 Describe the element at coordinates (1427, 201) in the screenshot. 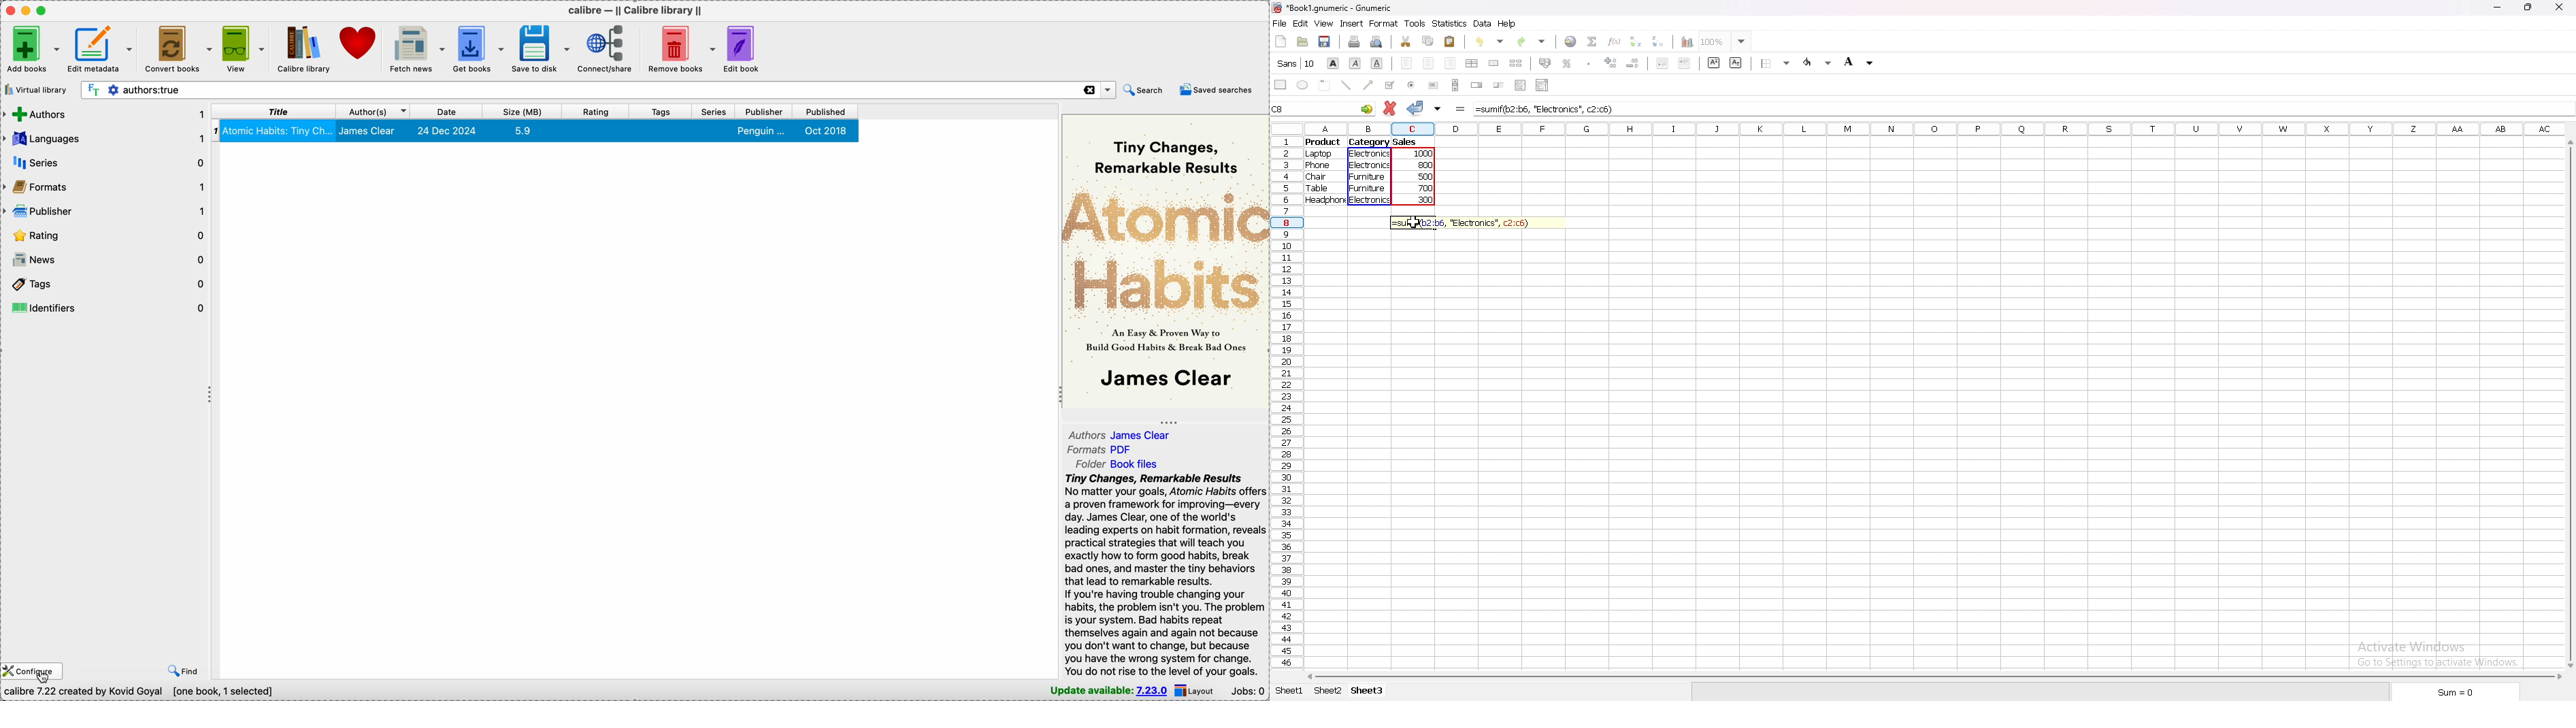

I see `300` at that location.